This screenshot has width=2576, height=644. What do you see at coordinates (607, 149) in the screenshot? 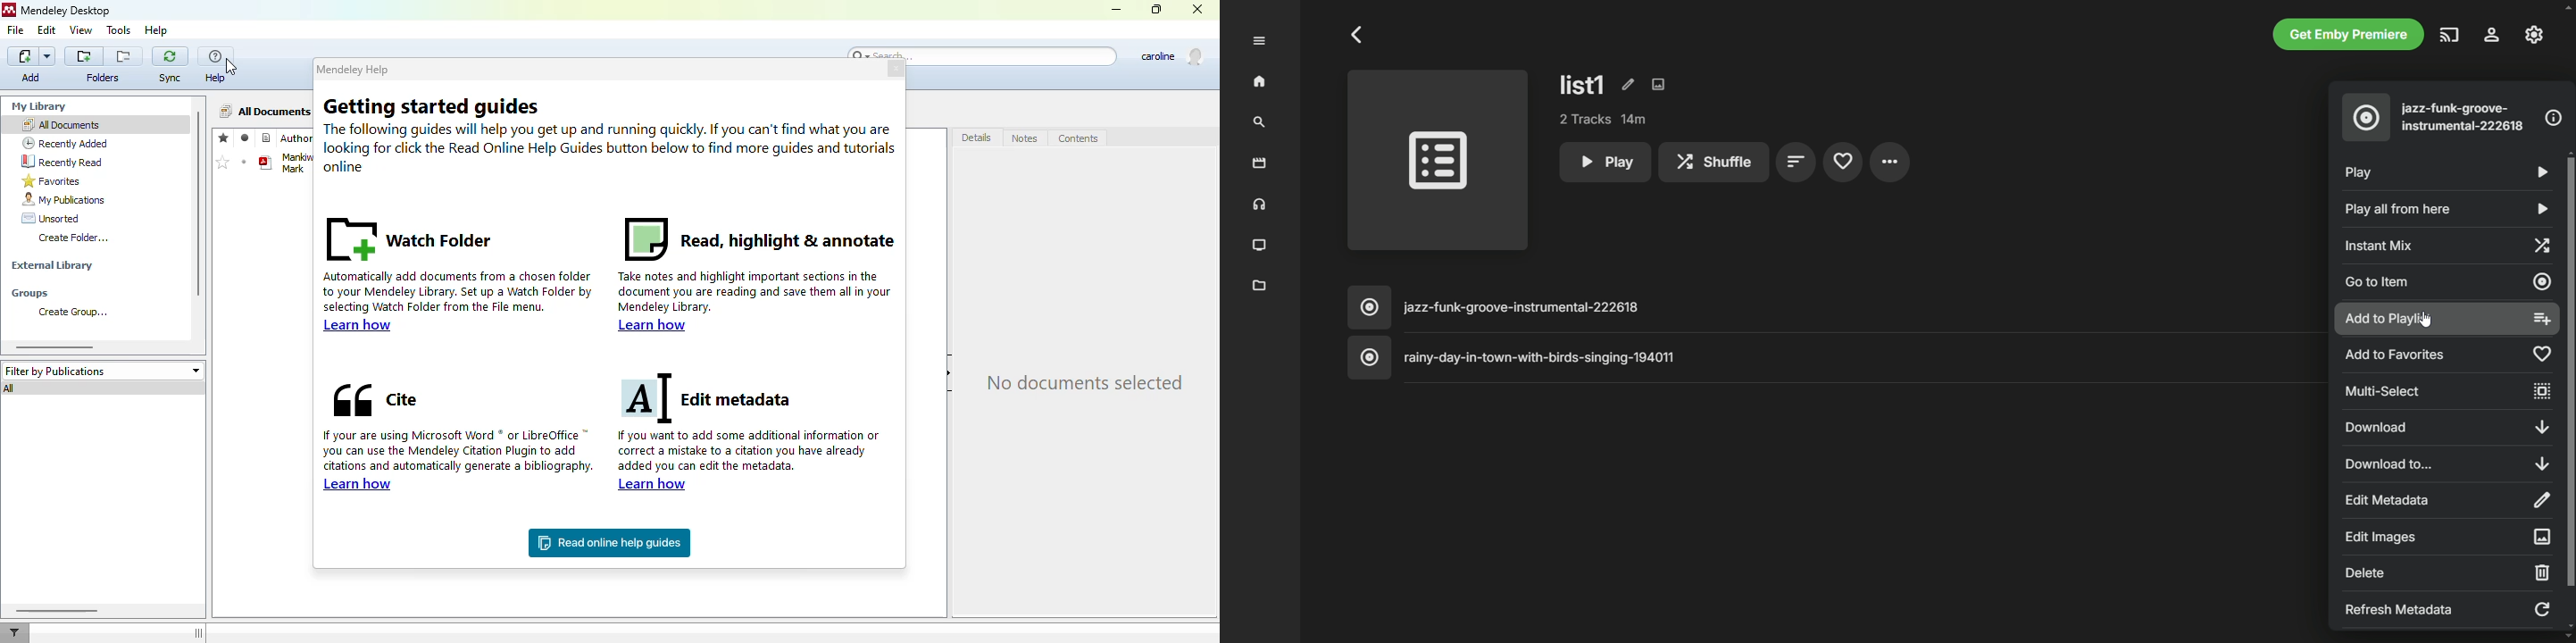
I see `the following guides will help you get up and running quickly. if you can't find what you are looking for click the Read online help guides button below to find more guides and tutorials online` at bounding box center [607, 149].